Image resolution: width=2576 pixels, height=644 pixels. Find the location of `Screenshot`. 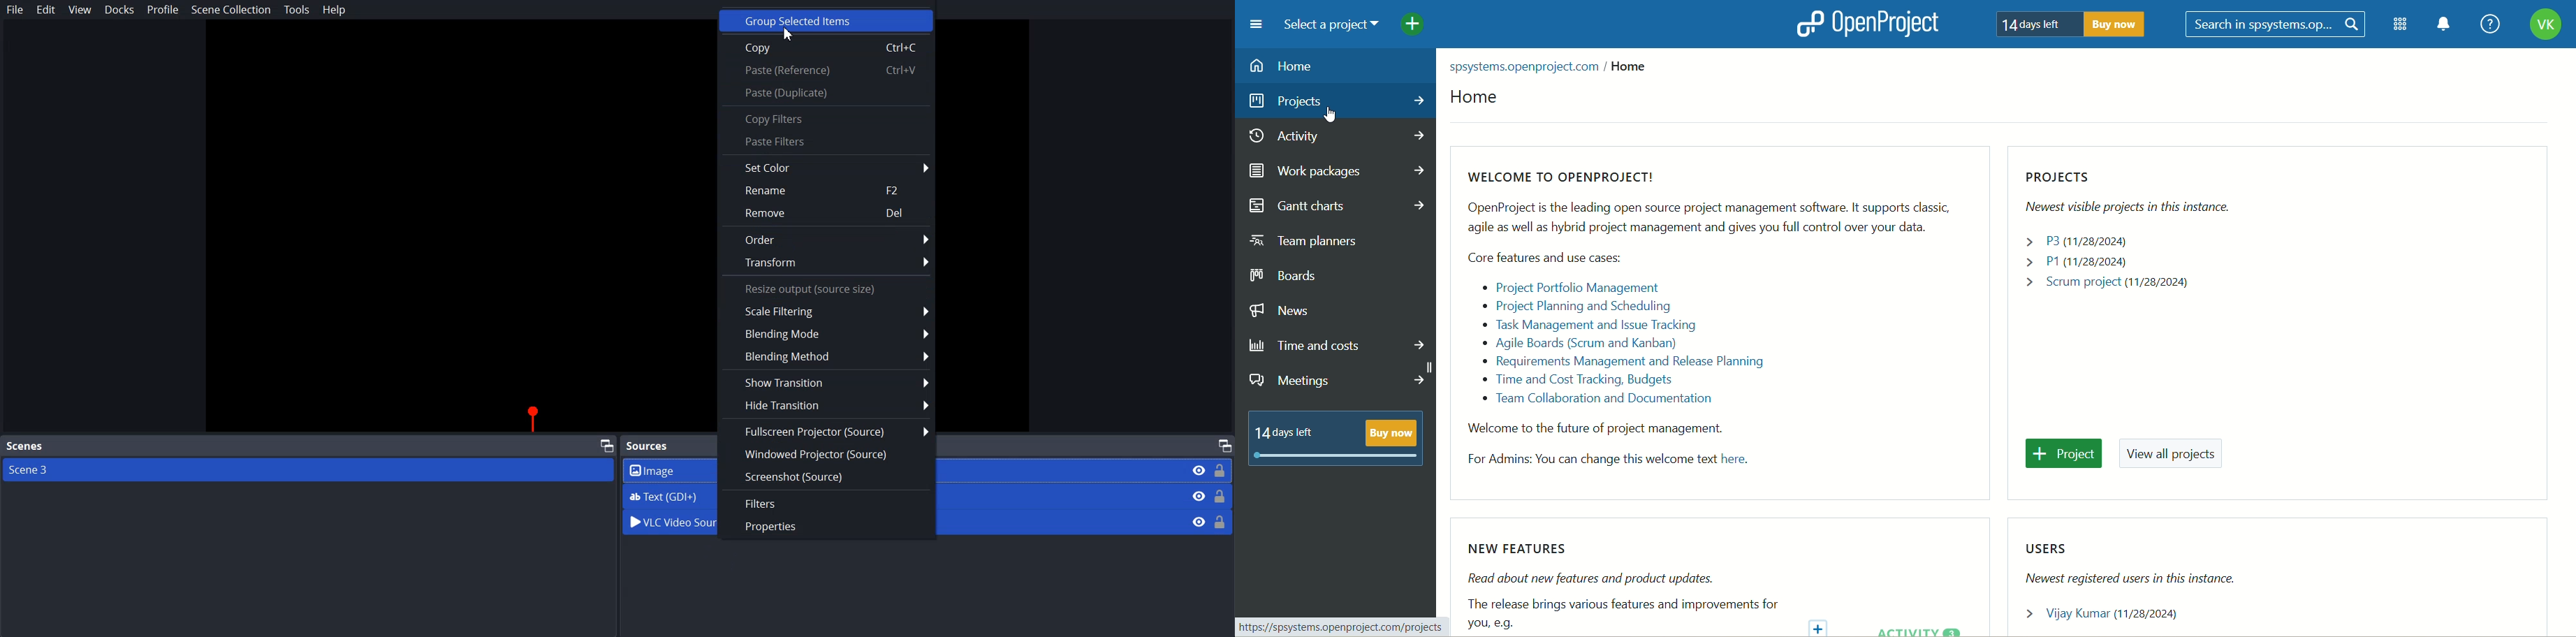

Screenshot is located at coordinates (827, 475).